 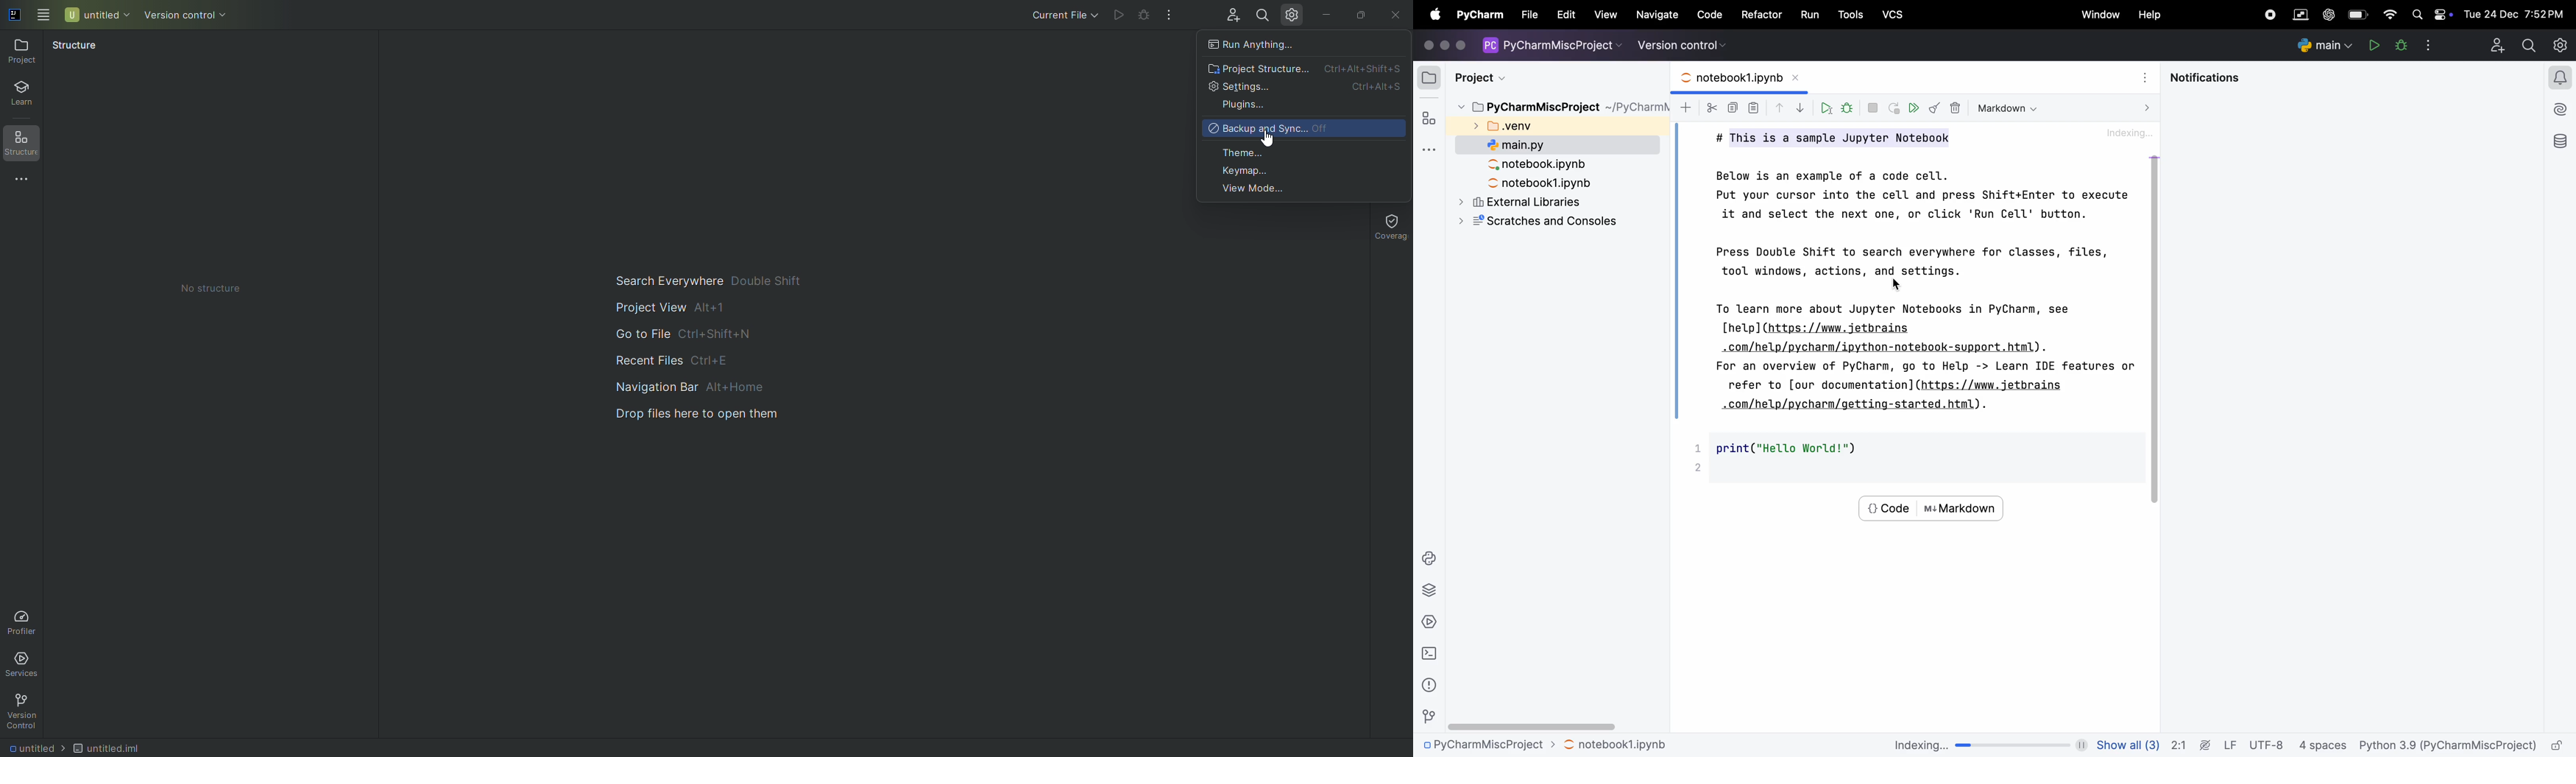 What do you see at coordinates (1428, 717) in the screenshot?
I see `version control` at bounding box center [1428, 717].